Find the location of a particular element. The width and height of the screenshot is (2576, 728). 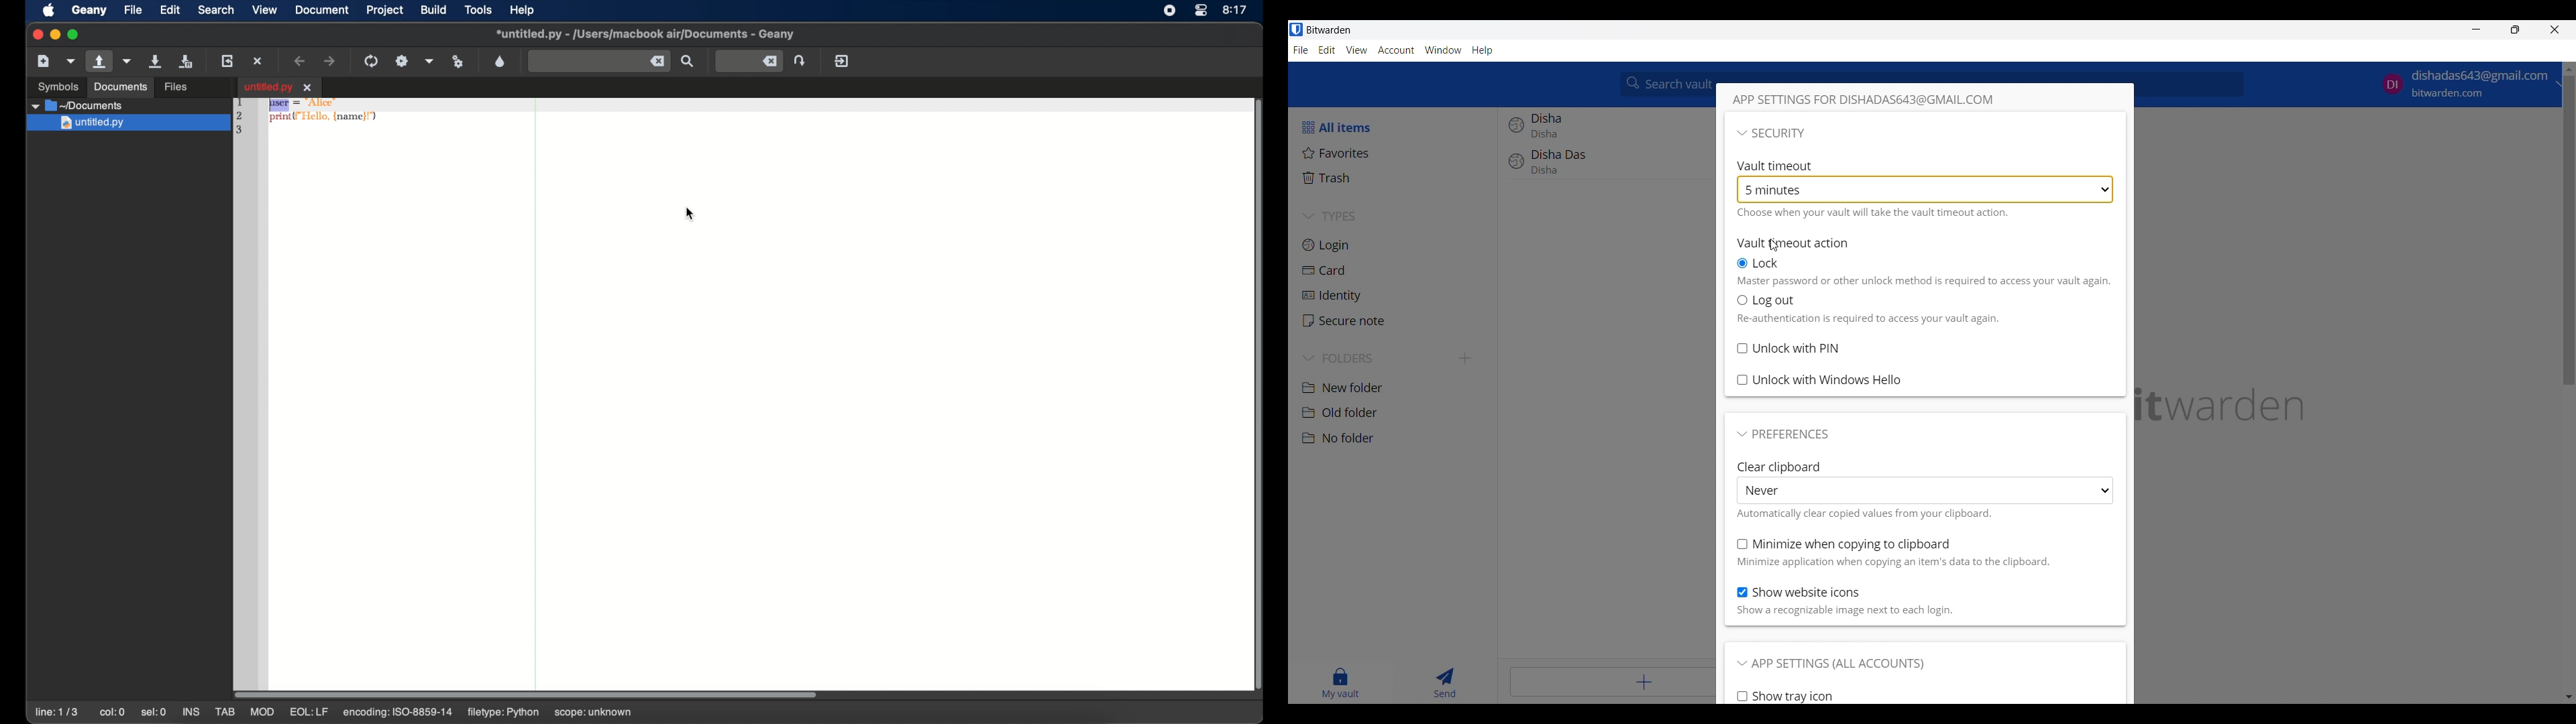

Collapse App settings is located at coordinates (1831, 664).